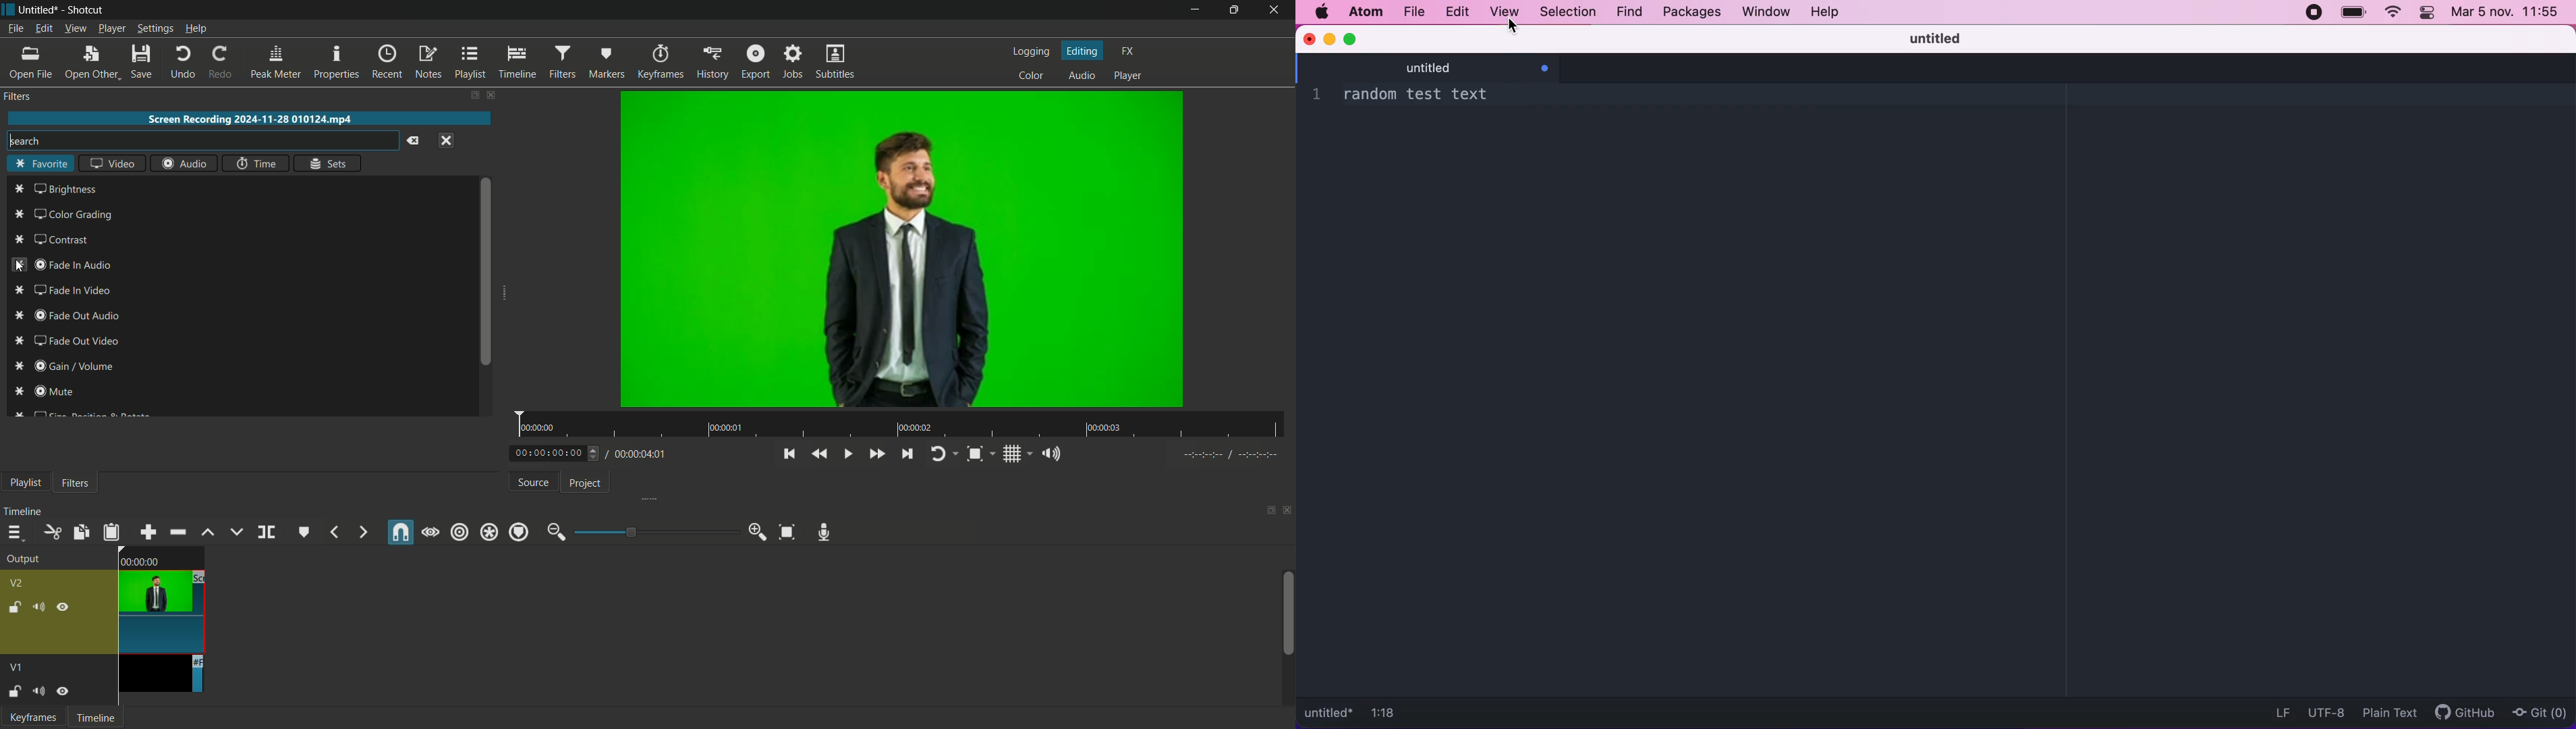 Image resolution: width=2576 pixels, height=756 pixels. Describe the element at coordinates (112, 162) in the screenshot. I see `video` at that location.